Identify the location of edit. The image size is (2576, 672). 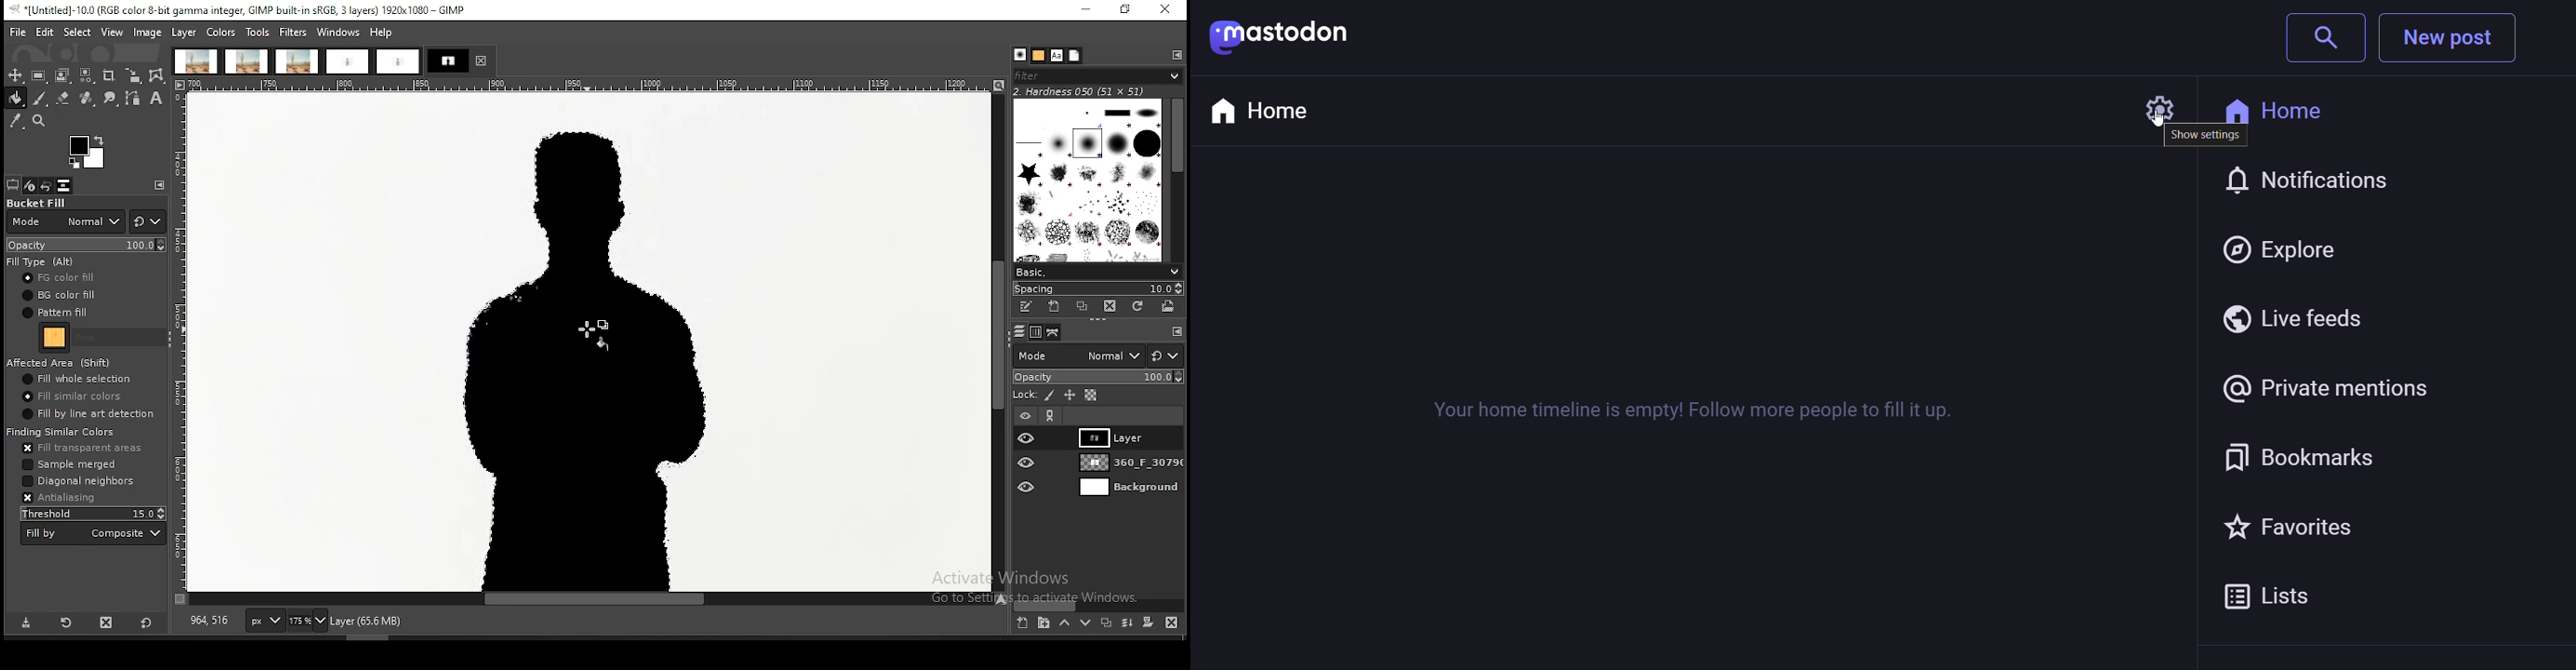
(46, 32).